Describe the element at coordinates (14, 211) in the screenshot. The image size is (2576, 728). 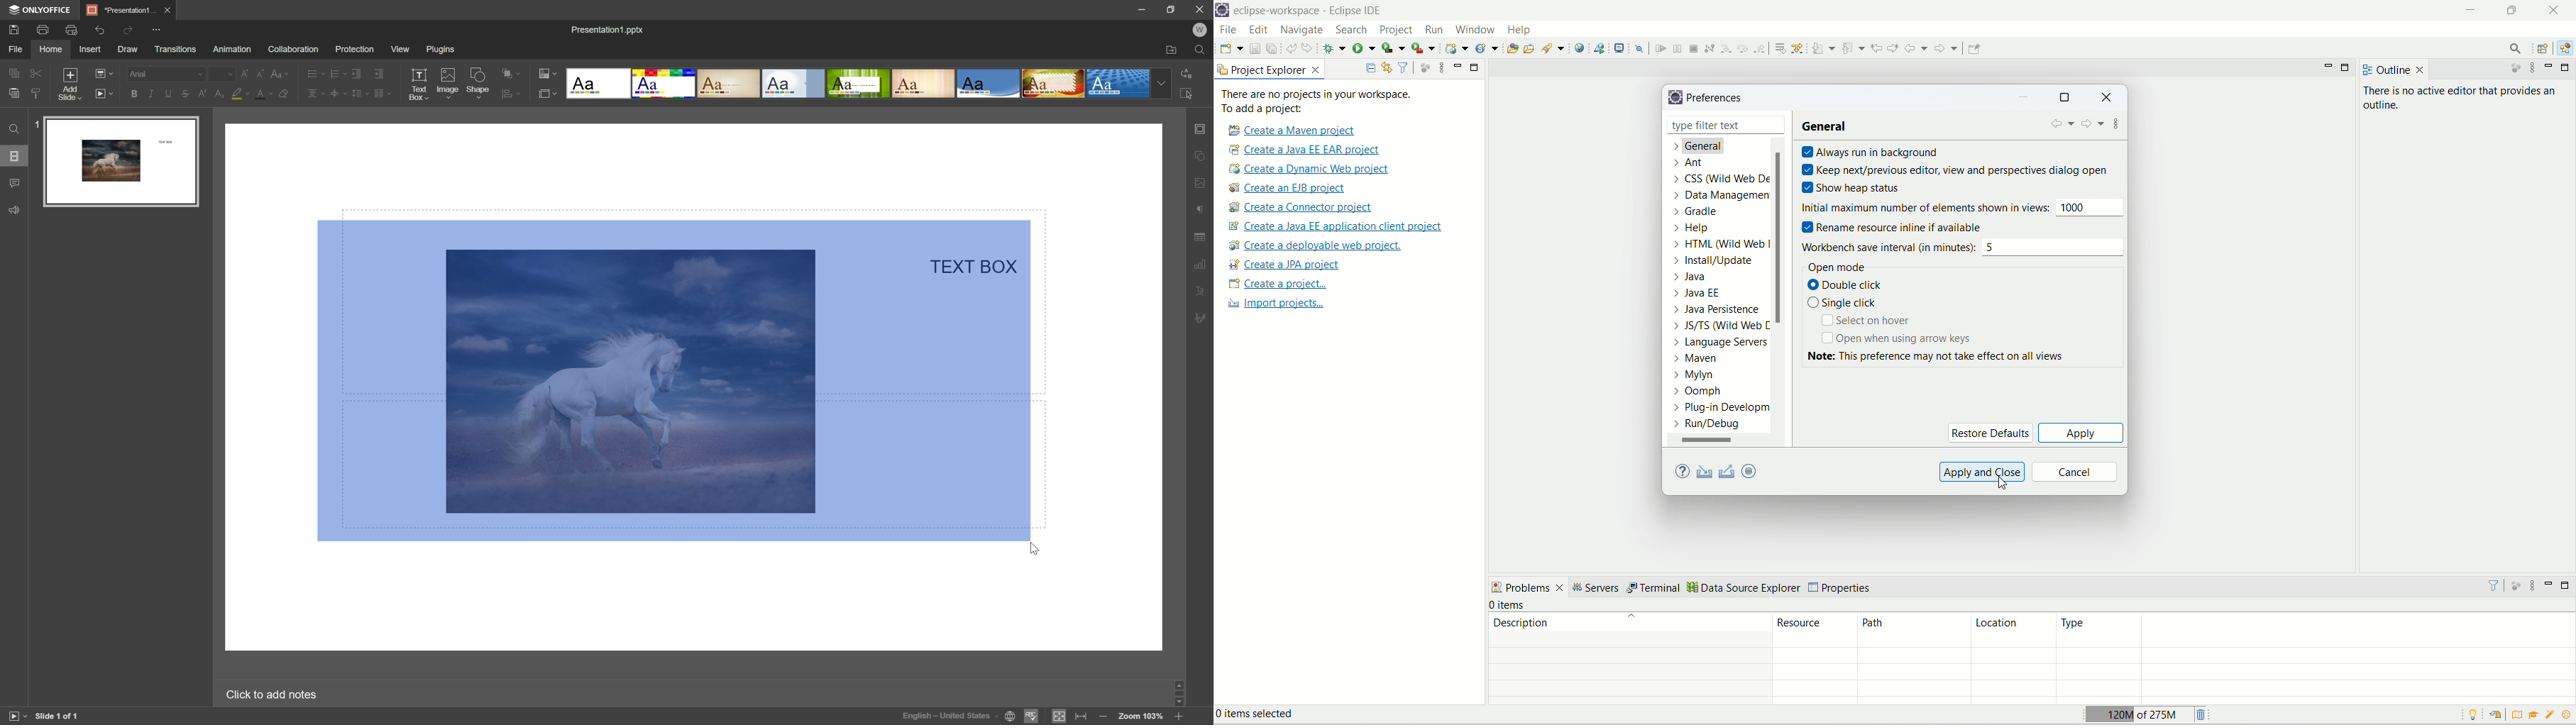
I see `feedback & support` at that location.